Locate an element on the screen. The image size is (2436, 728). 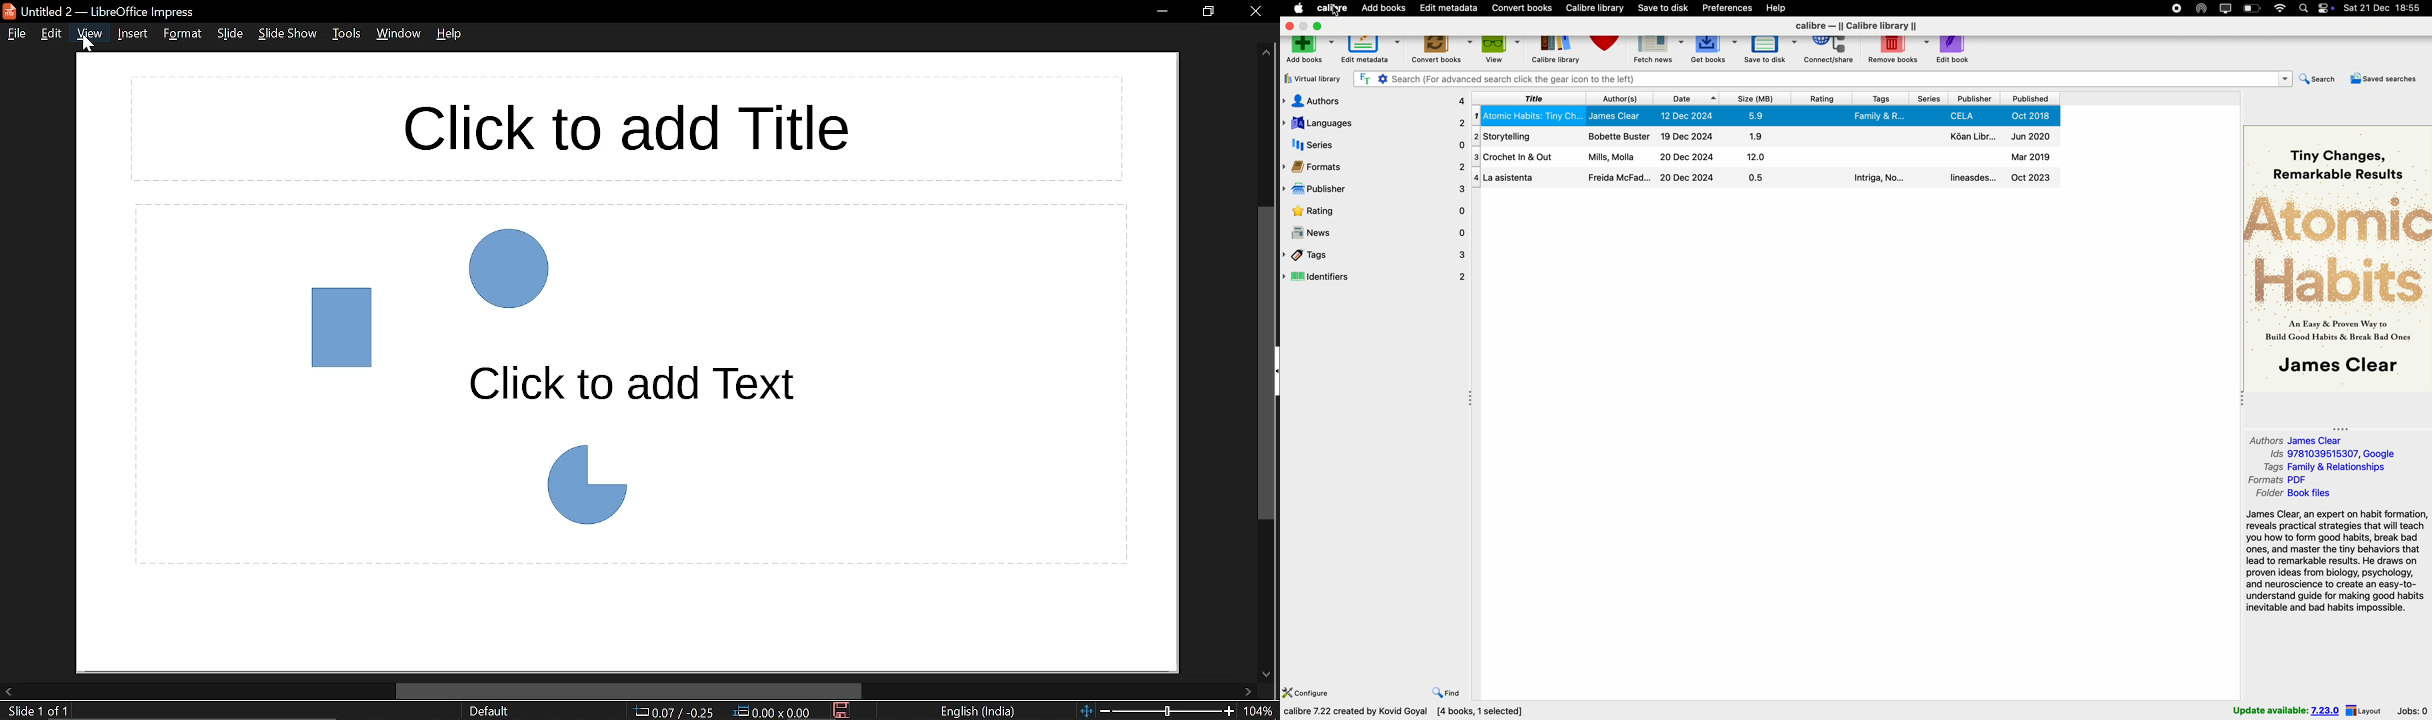
Window is located at coordinates (398, 36).